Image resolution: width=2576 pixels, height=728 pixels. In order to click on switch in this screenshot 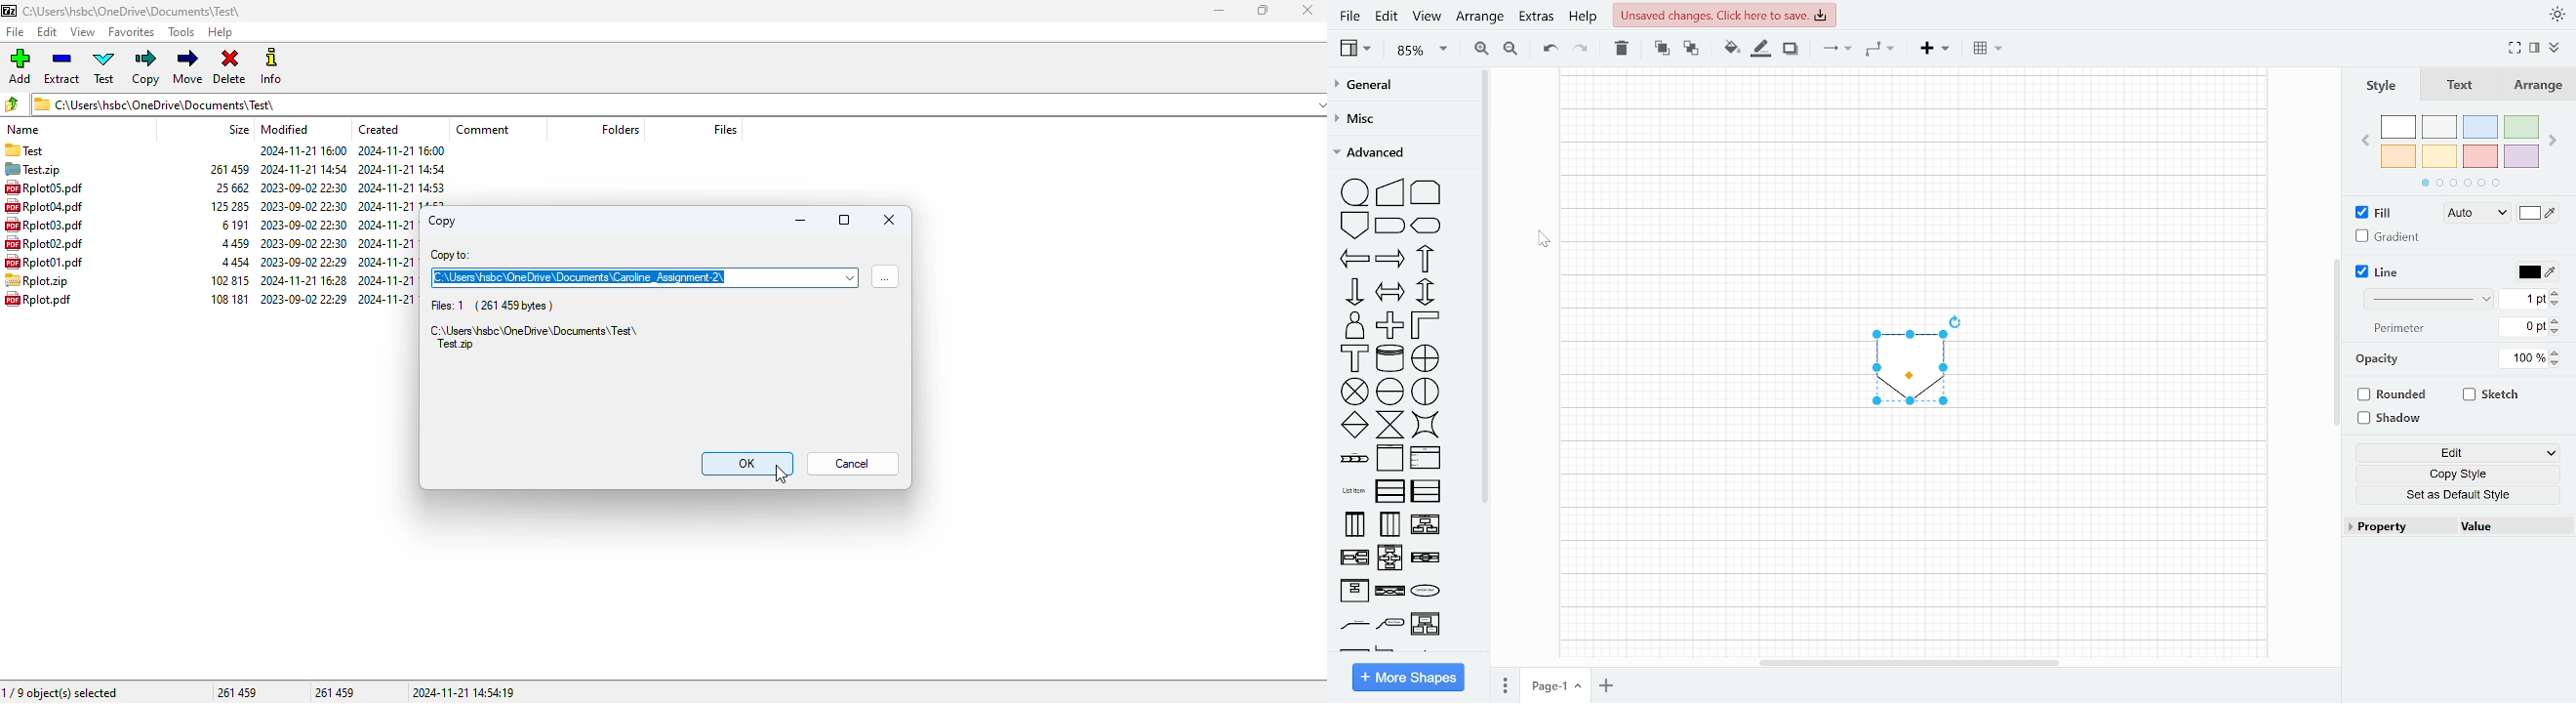, I will do `click(1427, 426)`.